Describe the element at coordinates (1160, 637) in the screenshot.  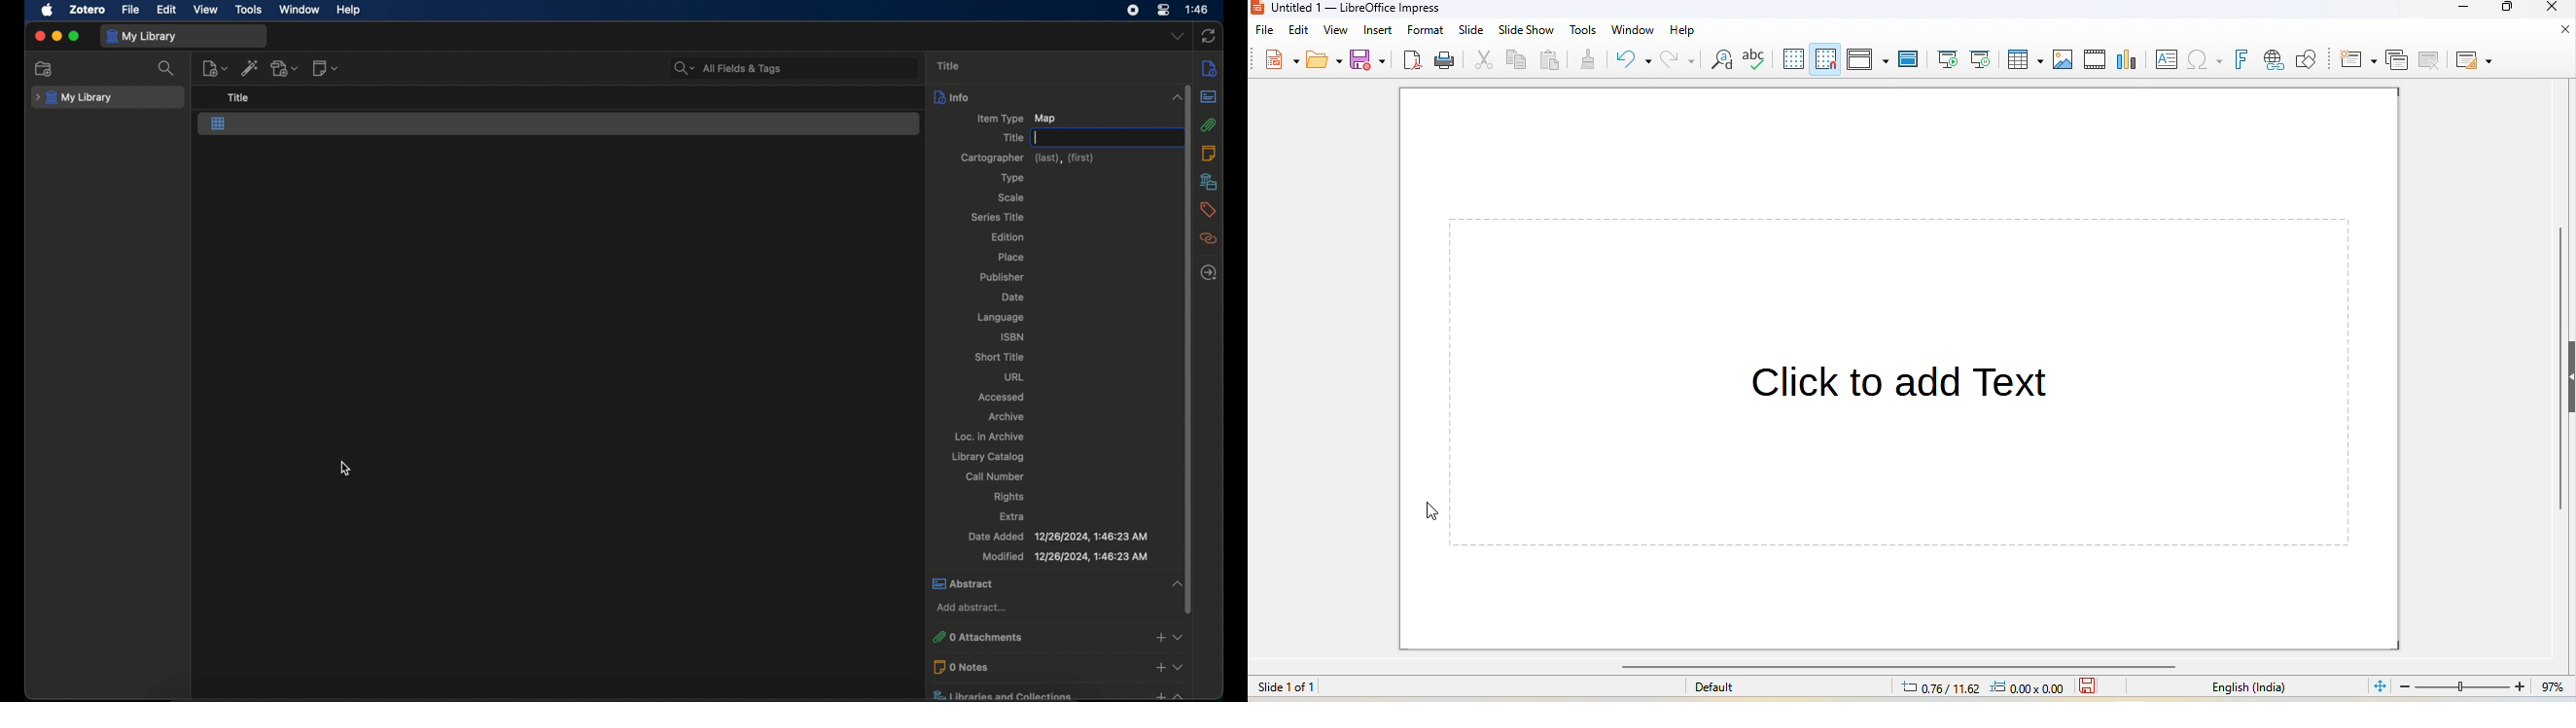
I see `add` at that location.